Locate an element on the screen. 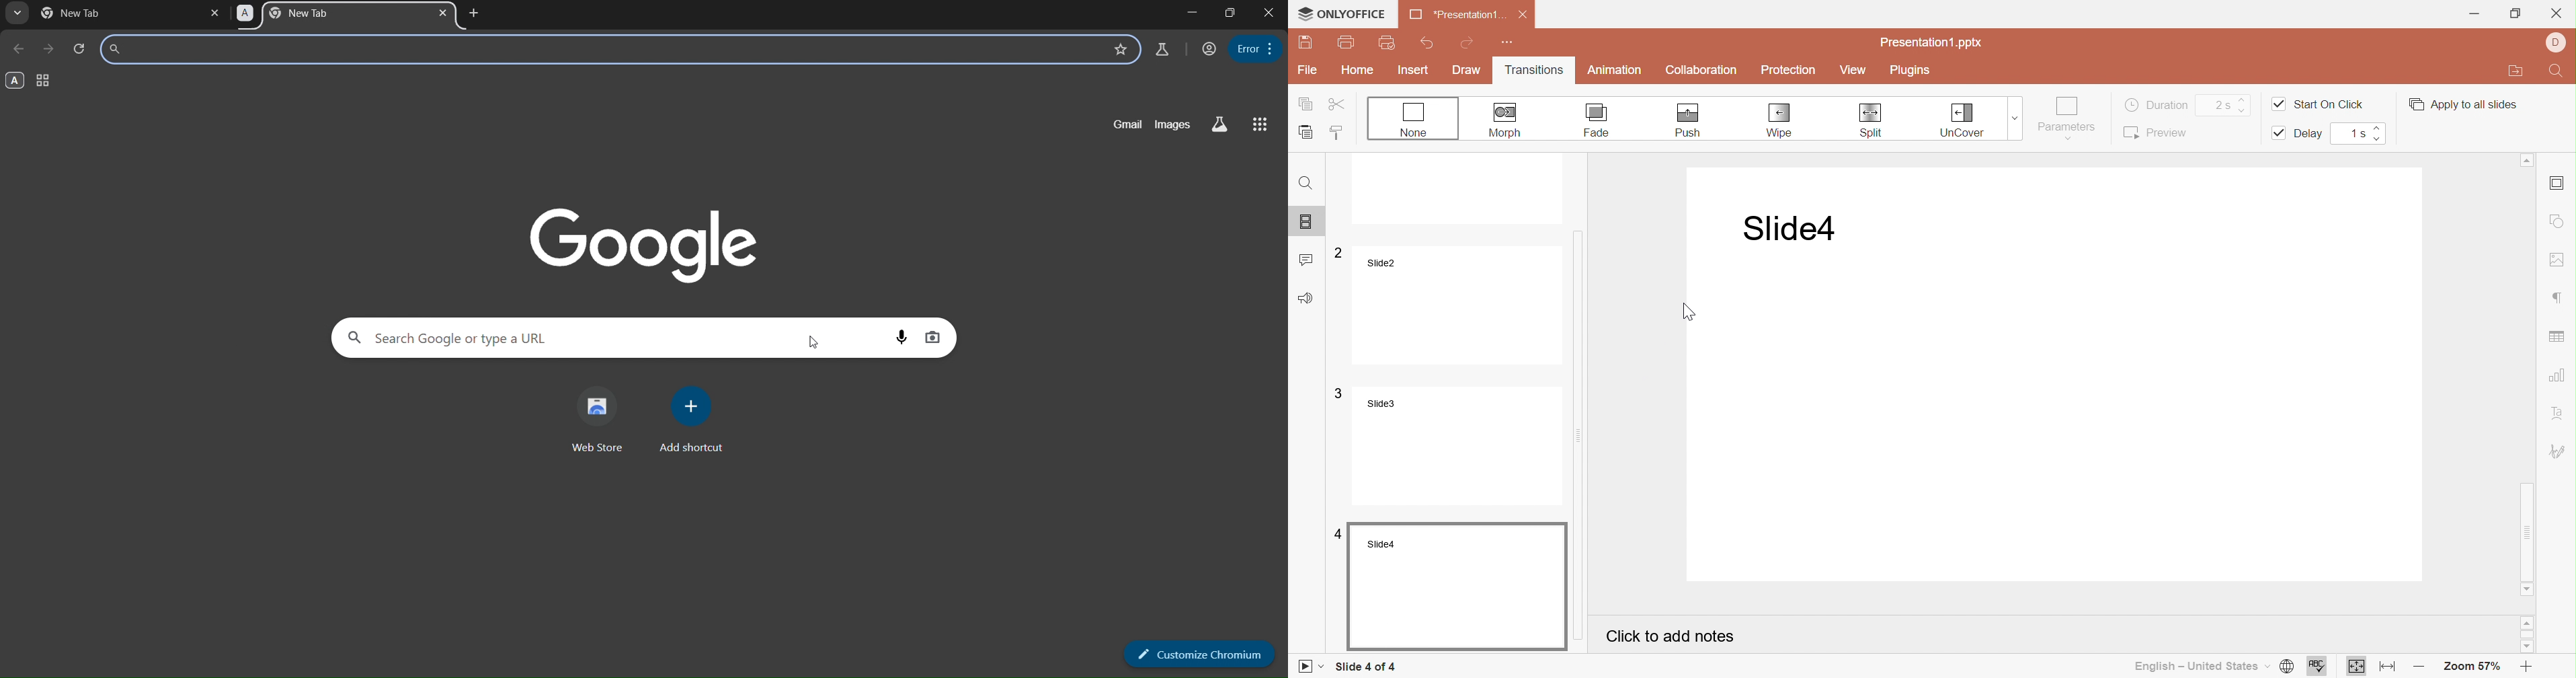  Scroll down is located at coordinates (2527, 589).